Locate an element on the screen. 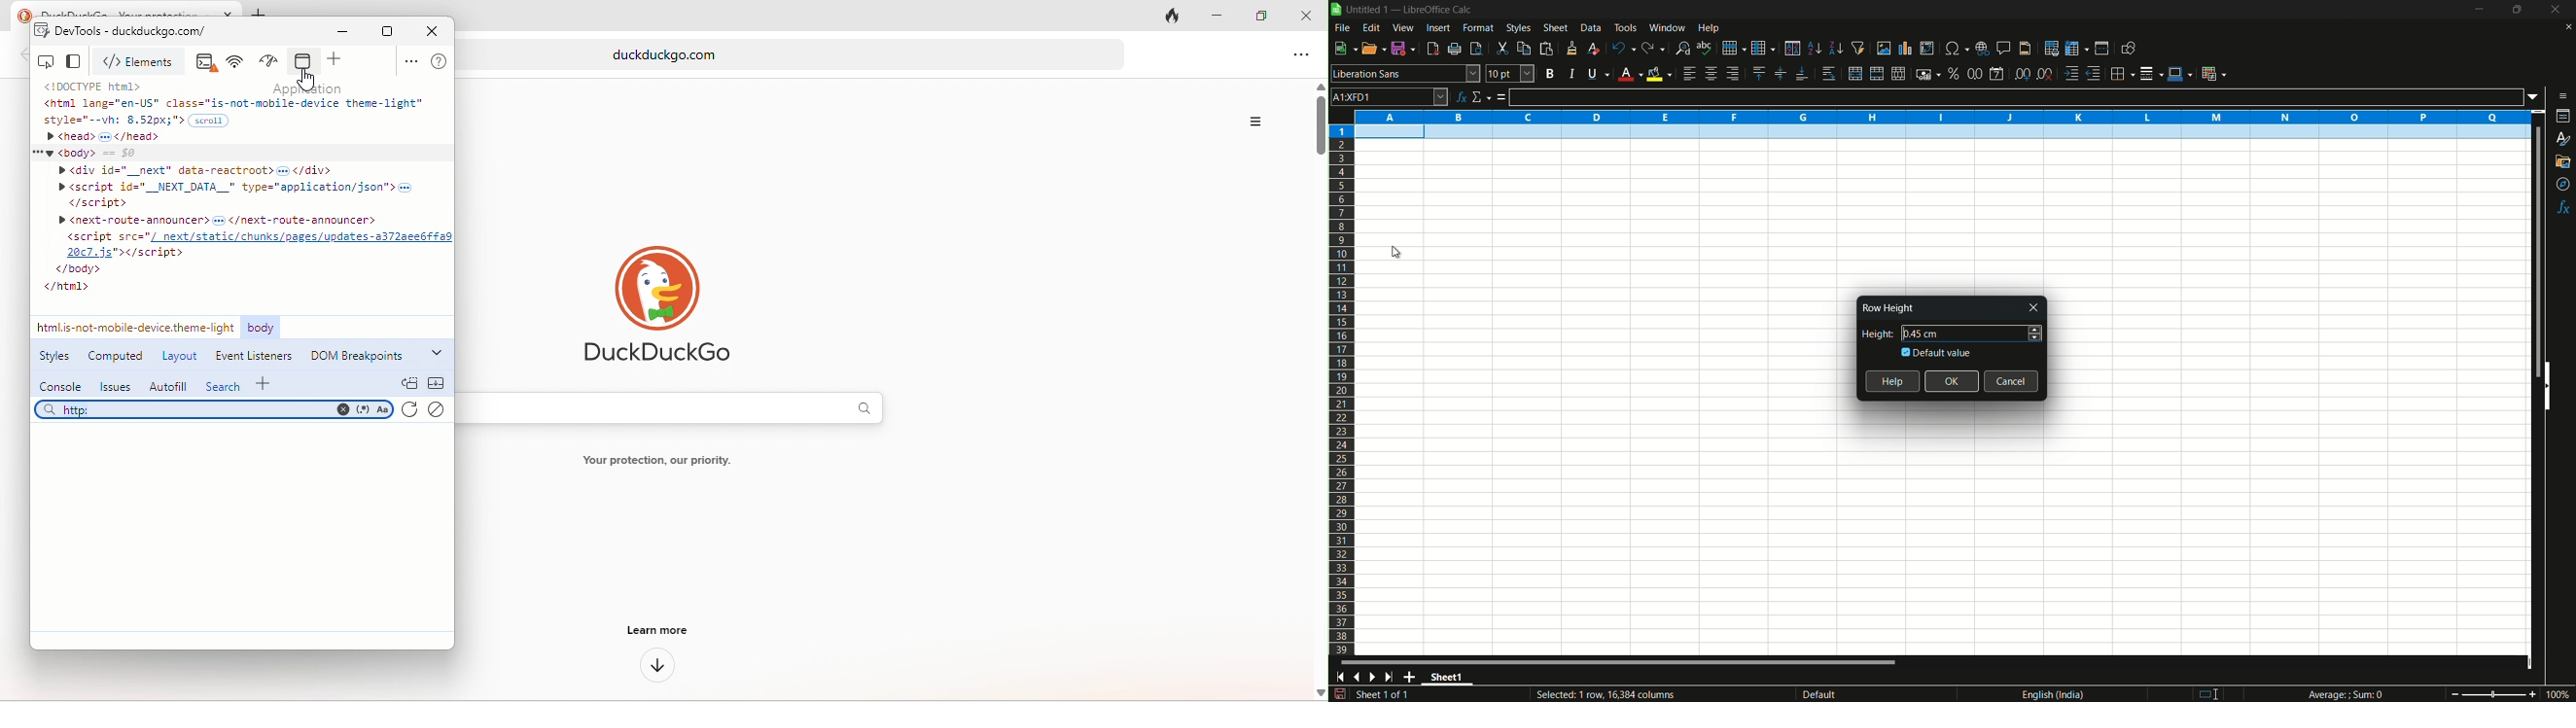  columns is located at coordinates (1942, 116).